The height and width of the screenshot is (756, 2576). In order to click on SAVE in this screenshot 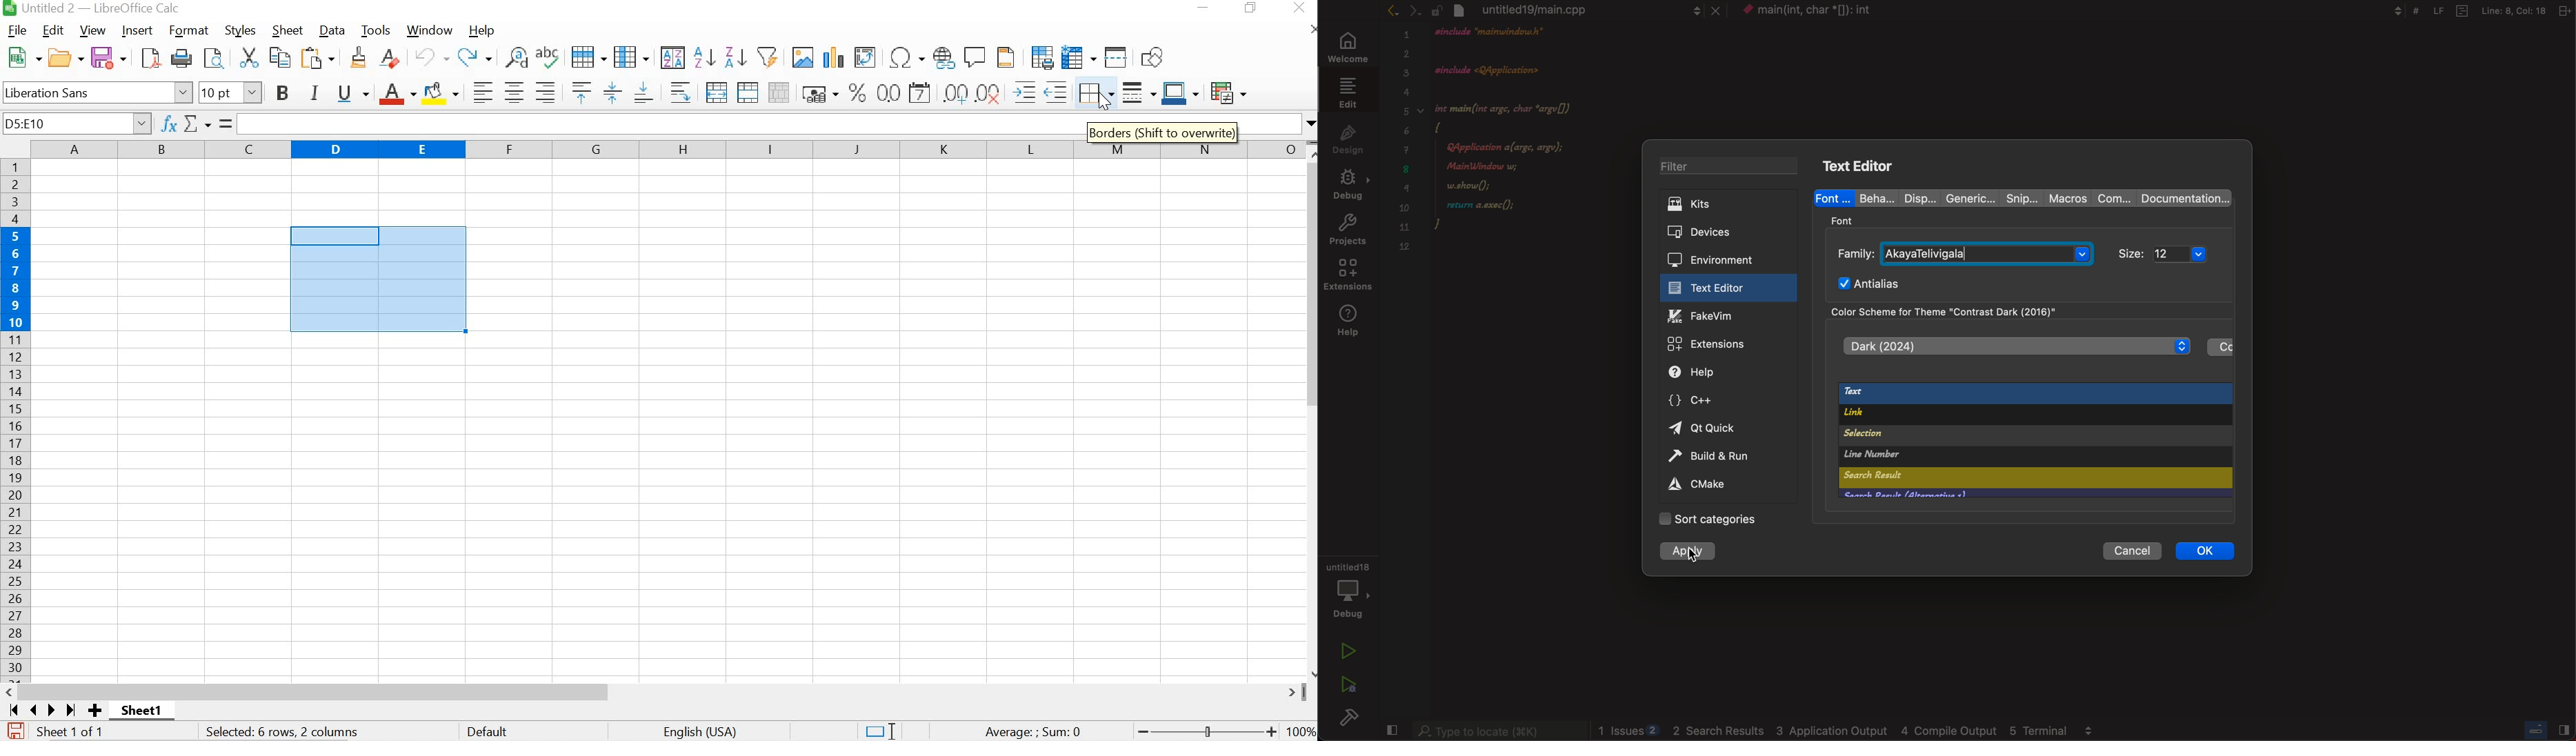, I will do `click(14, 731)`.